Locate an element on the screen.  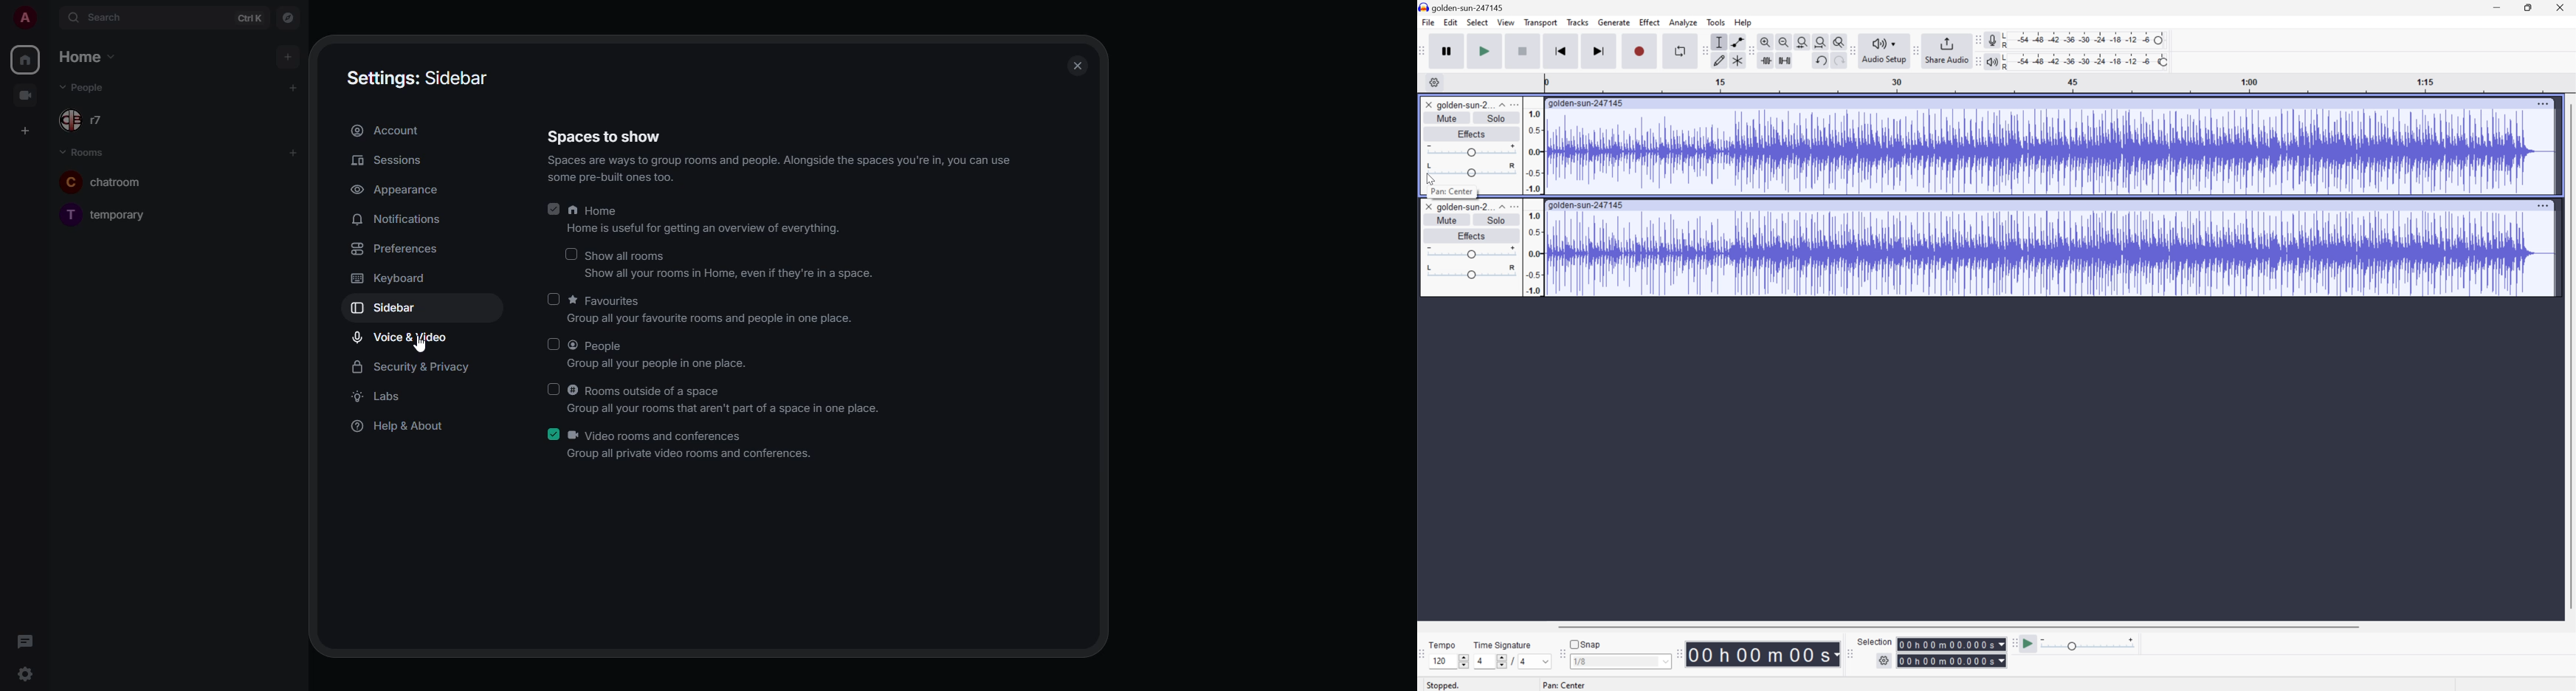
Play at speed is located at coordinates (2029, 644).